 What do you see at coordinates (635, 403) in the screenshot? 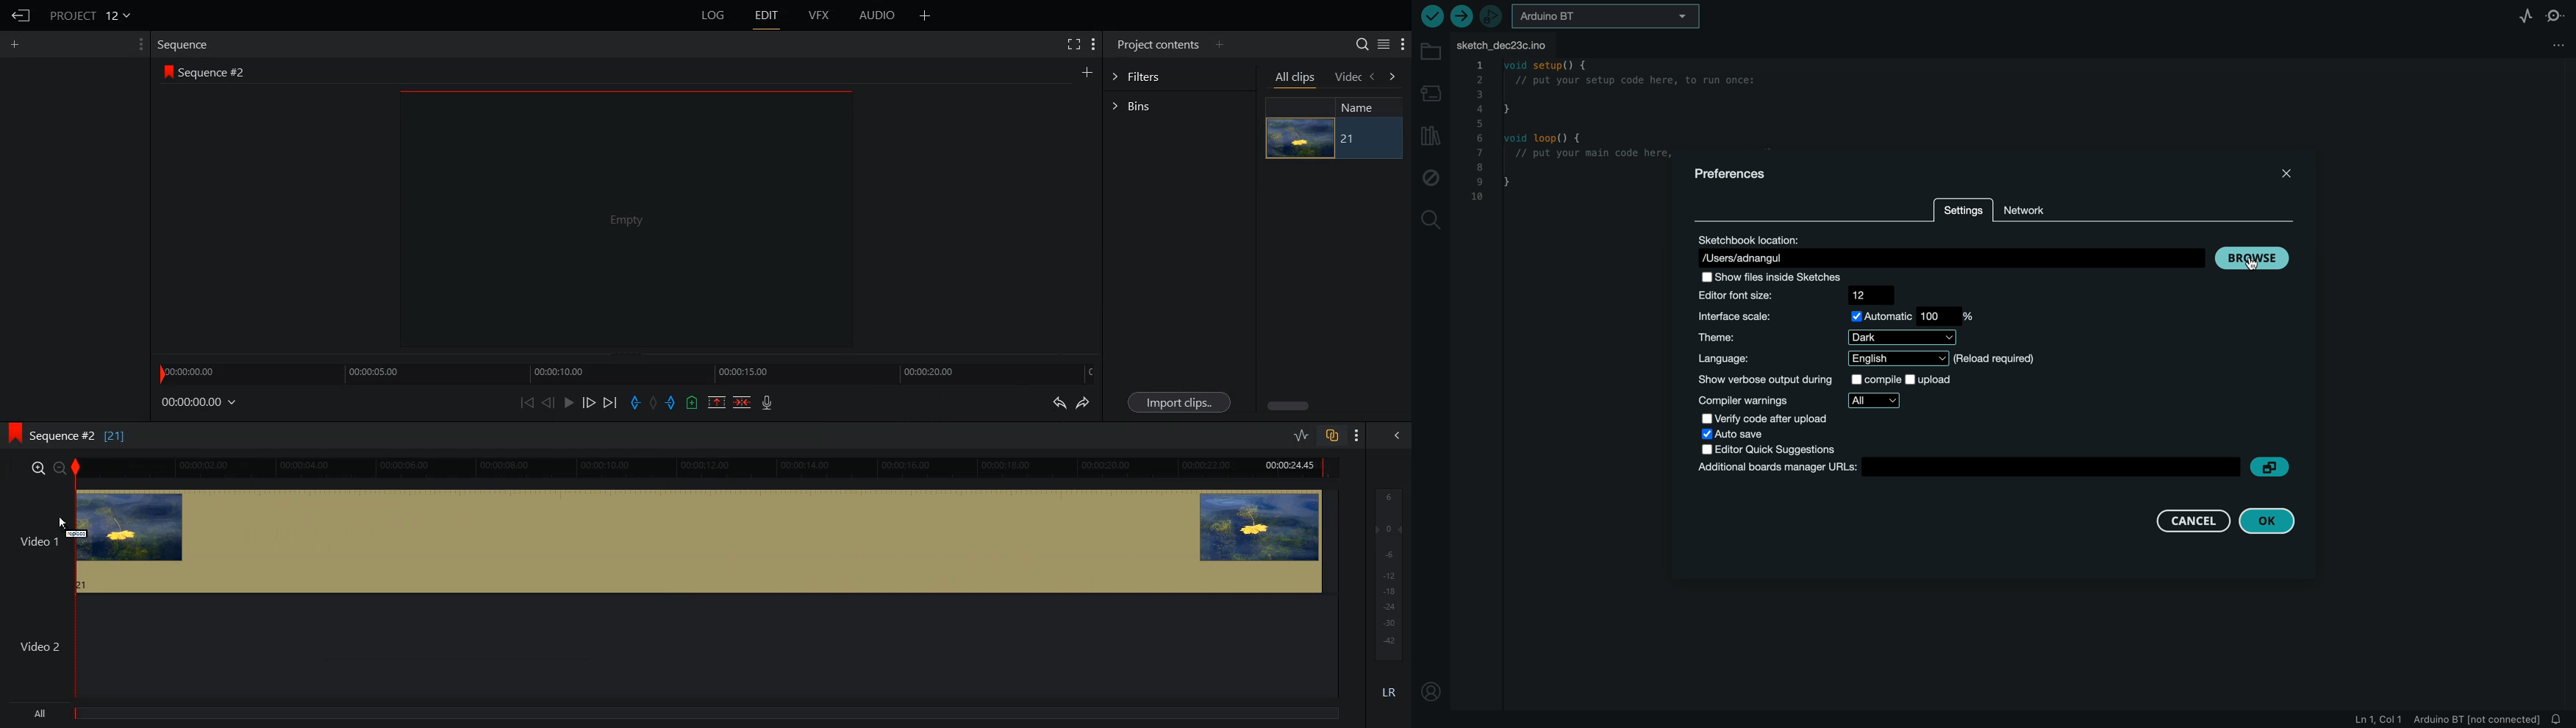
I see `Add in mark in the current video` at bounding box center [635, 403].